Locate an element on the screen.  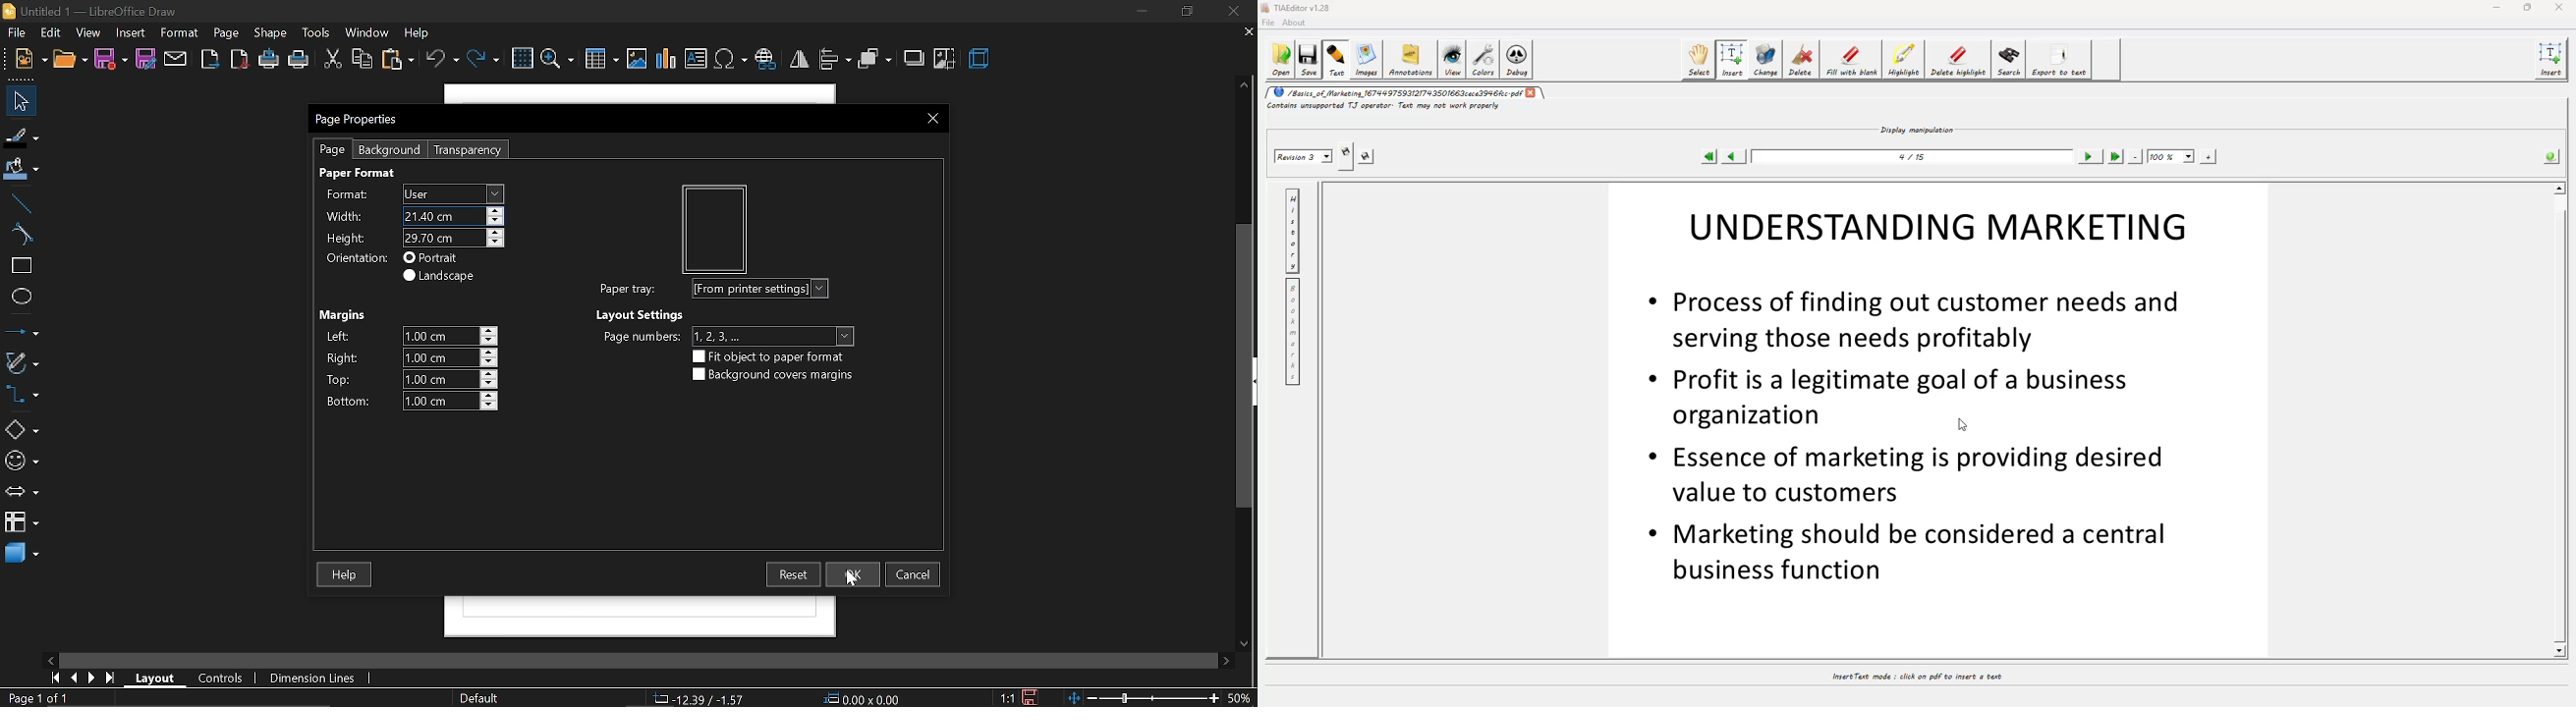
previous page is located at coordinates (1736, 157).